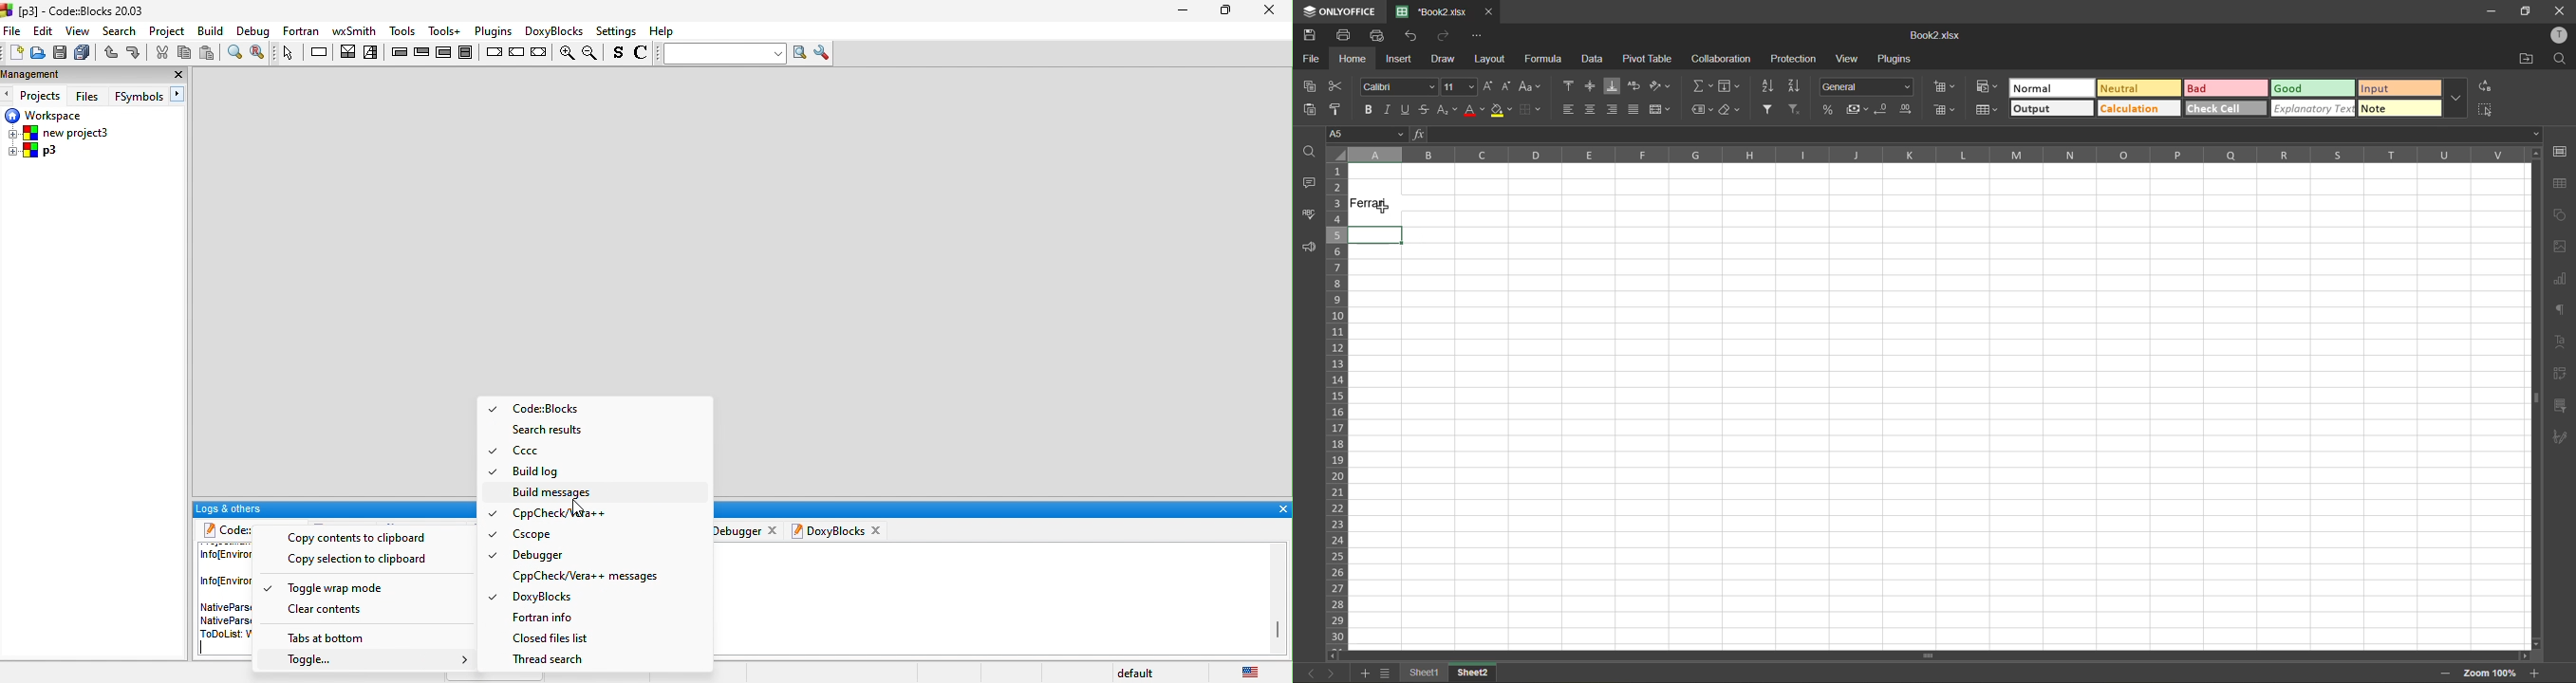 The width and height of the screenshot is (2576, 700). Describe the element at coordinates (592, 53) in the screenshot. I see `zoom out` at that location.